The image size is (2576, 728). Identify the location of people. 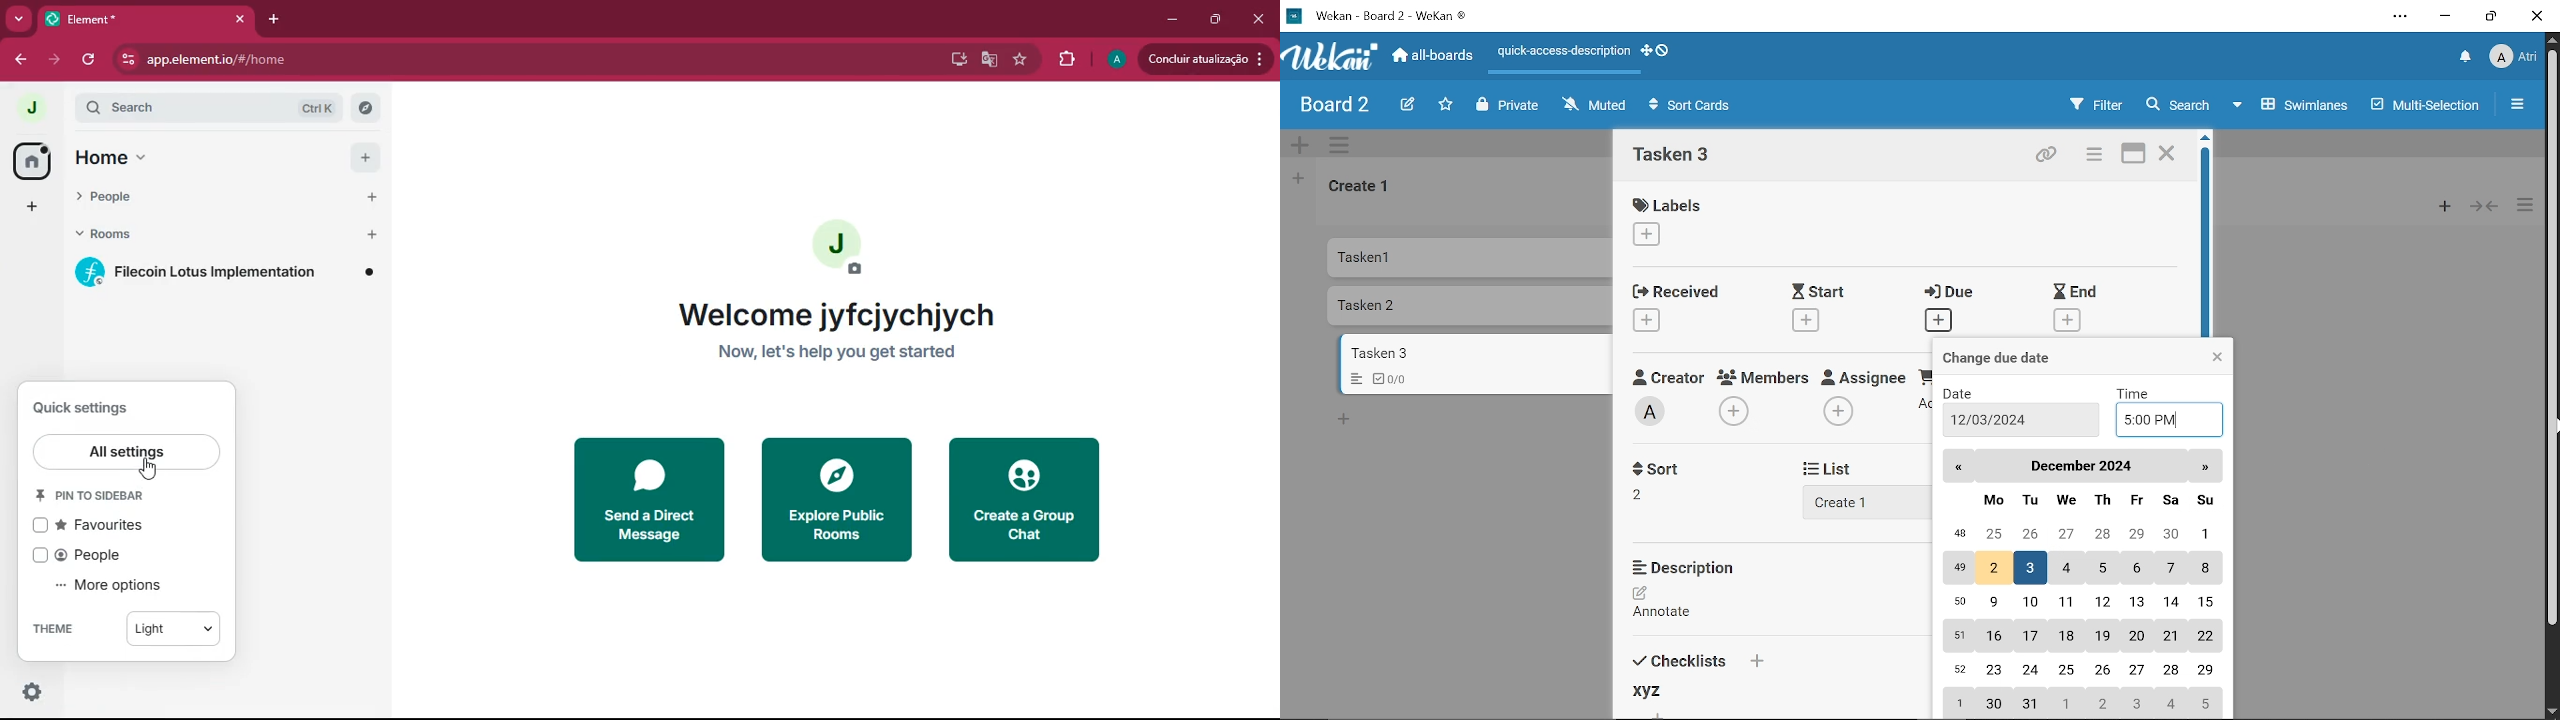
(187, 199).